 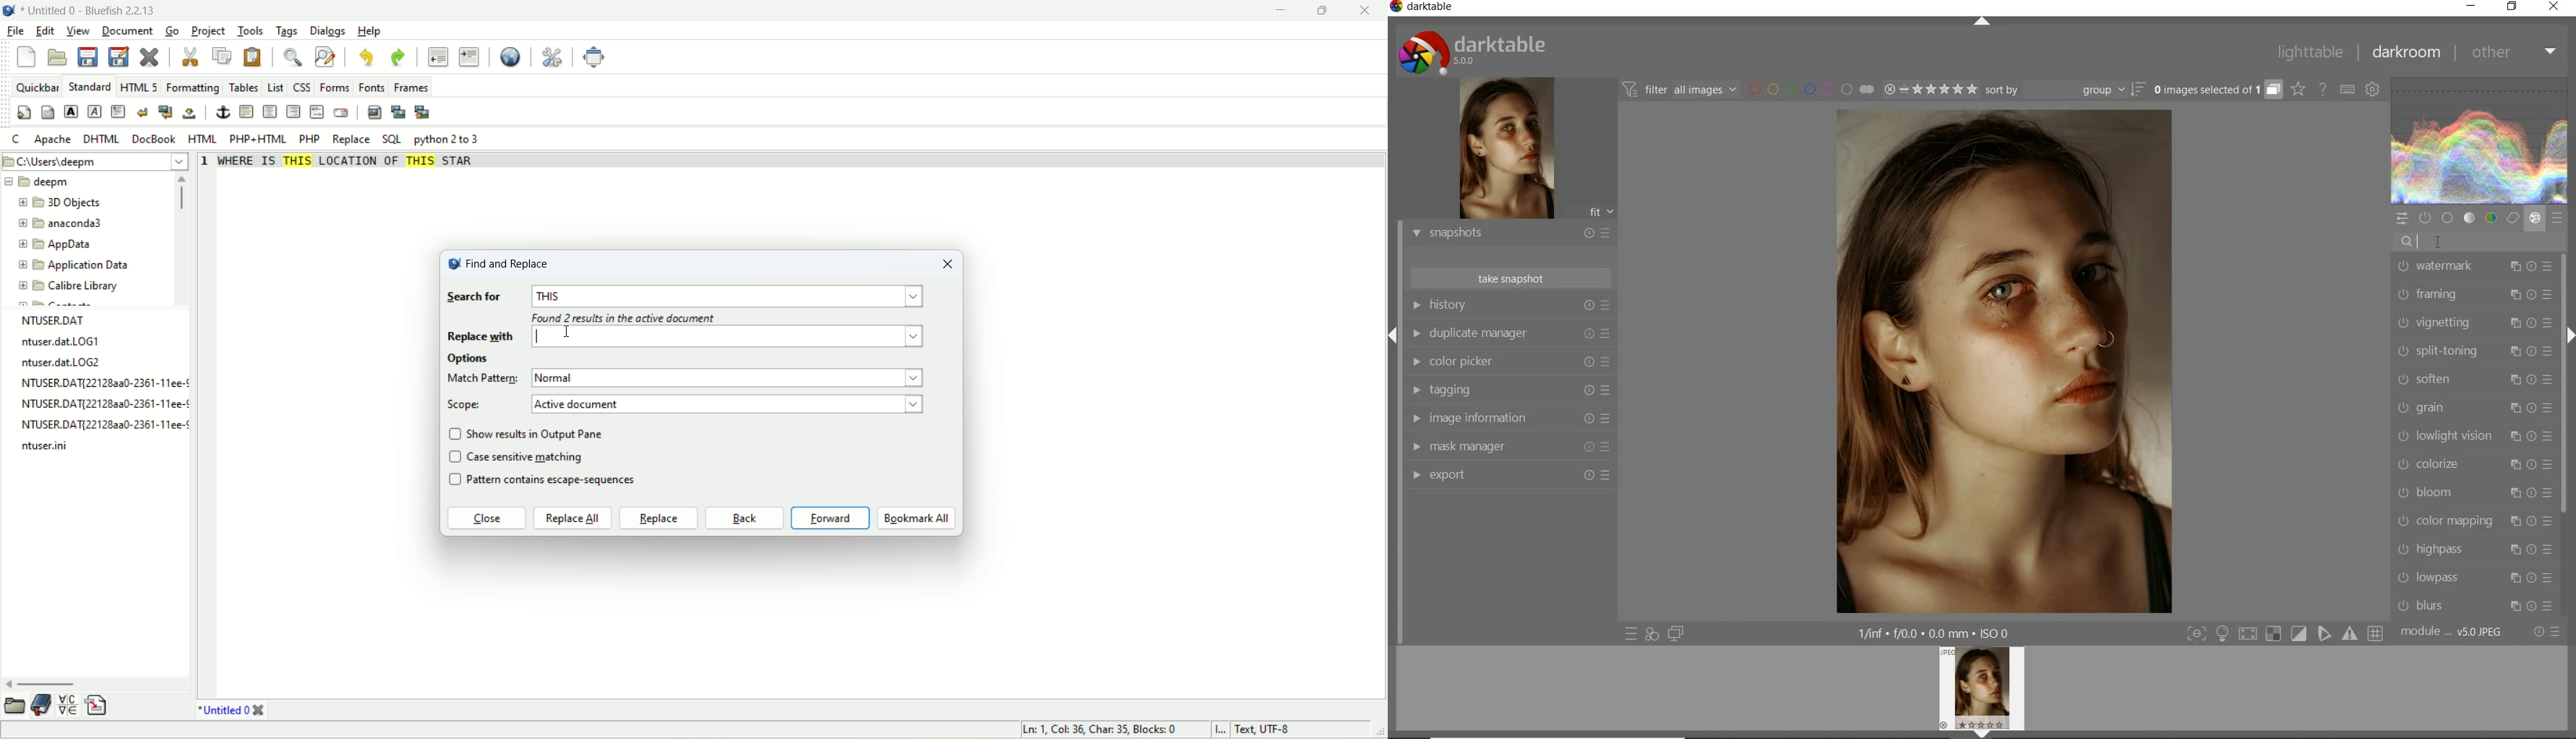 I want to click on image formation, so click(x=1507, y=418).